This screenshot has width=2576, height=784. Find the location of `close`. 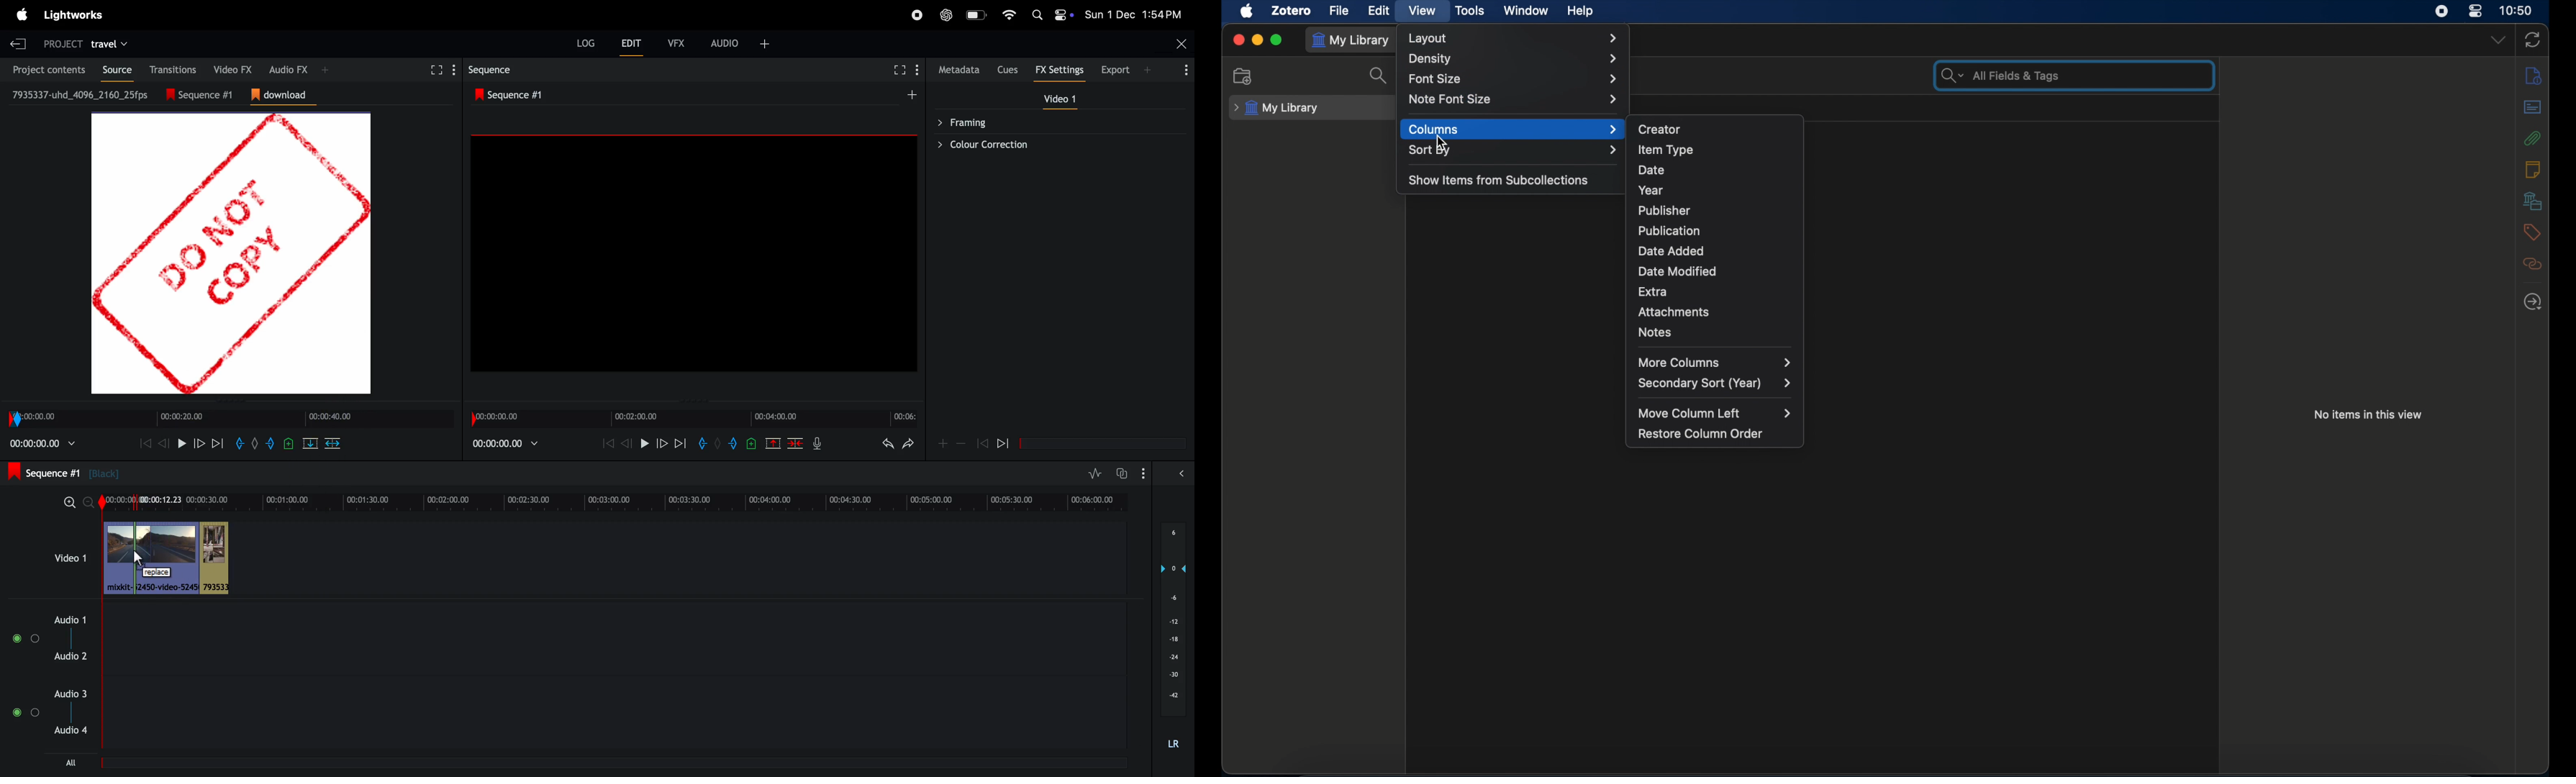

close is located at coordinates (1182, 44).